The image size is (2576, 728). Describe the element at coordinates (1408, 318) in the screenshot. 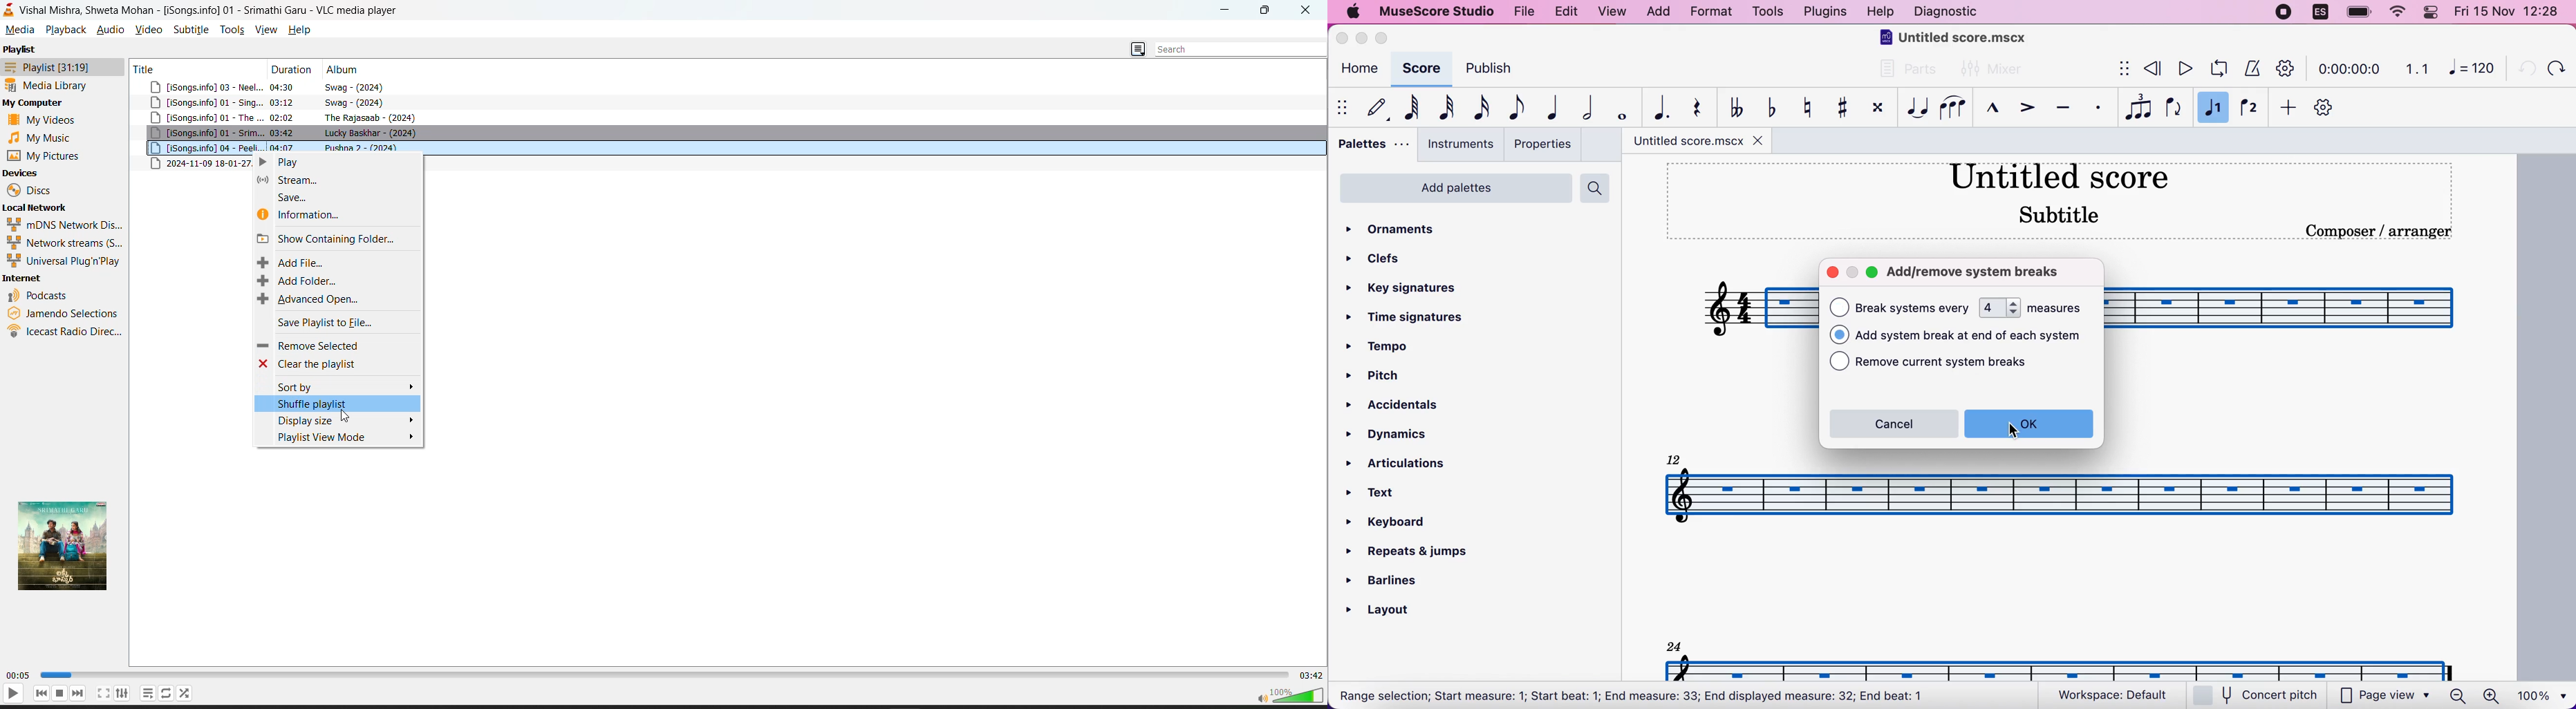

I see `time signatures` at that location.